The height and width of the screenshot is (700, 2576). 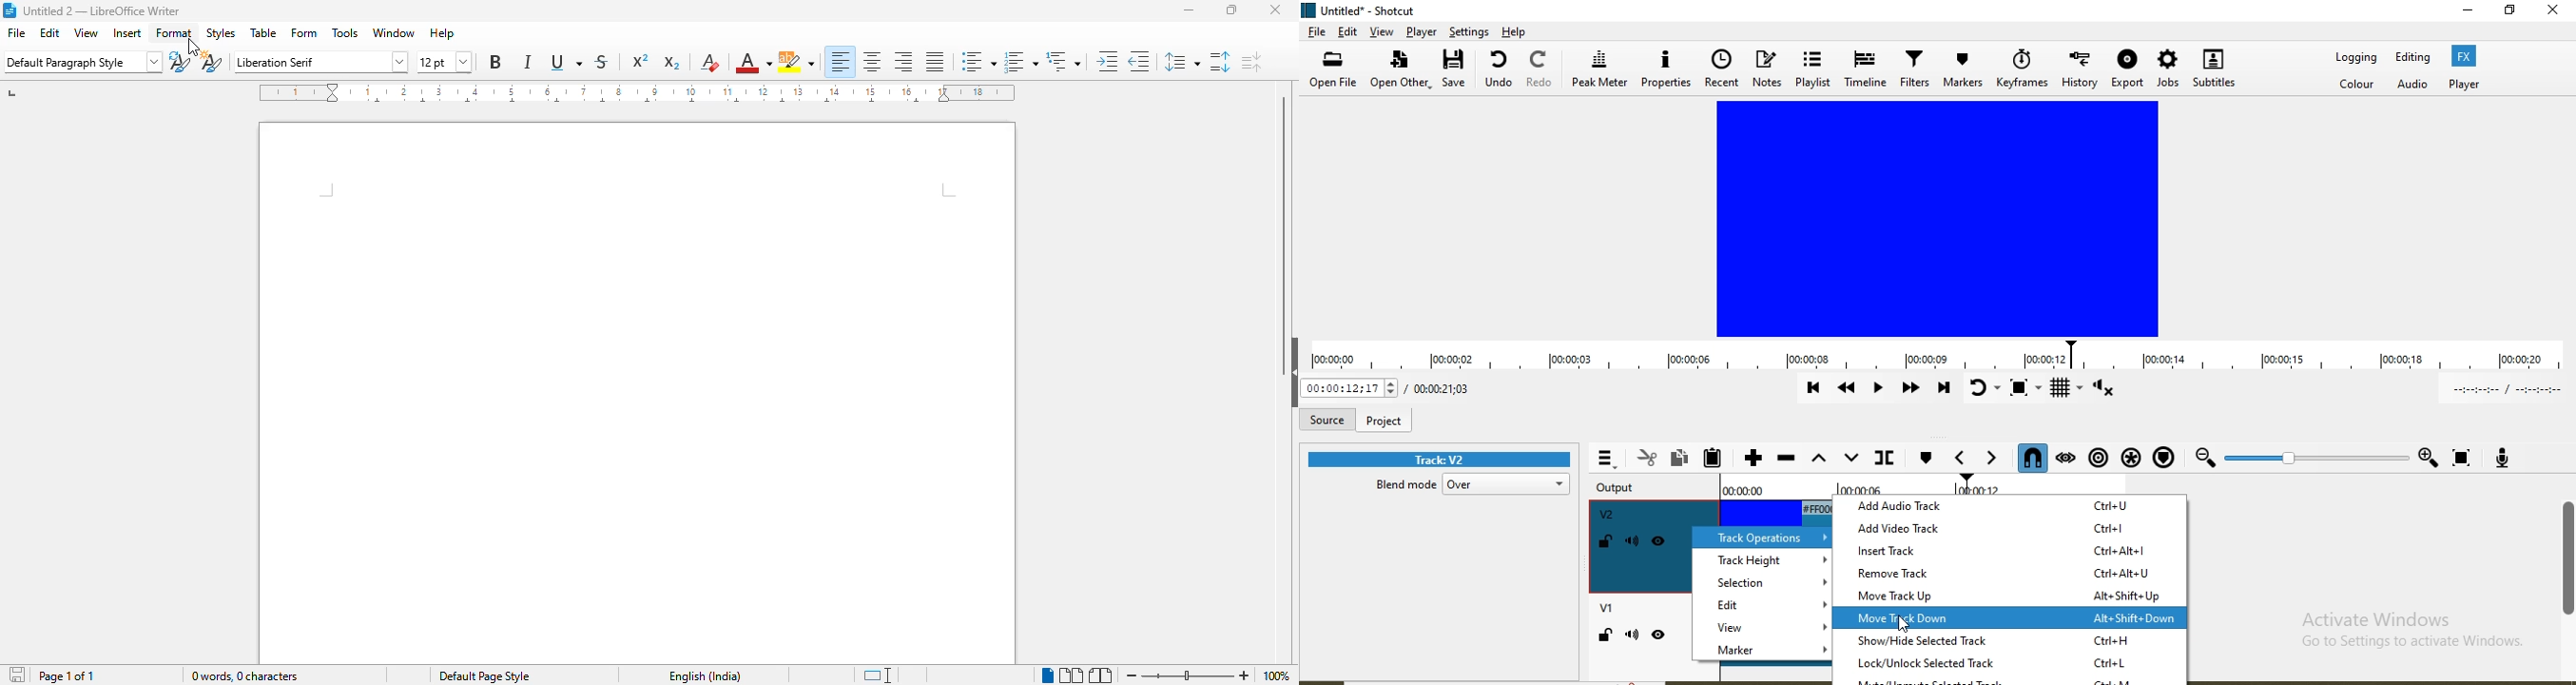 What do you see at coordinates (1458, 71) in the screenshot?
I see `save` at bounding box center [1458, 71].